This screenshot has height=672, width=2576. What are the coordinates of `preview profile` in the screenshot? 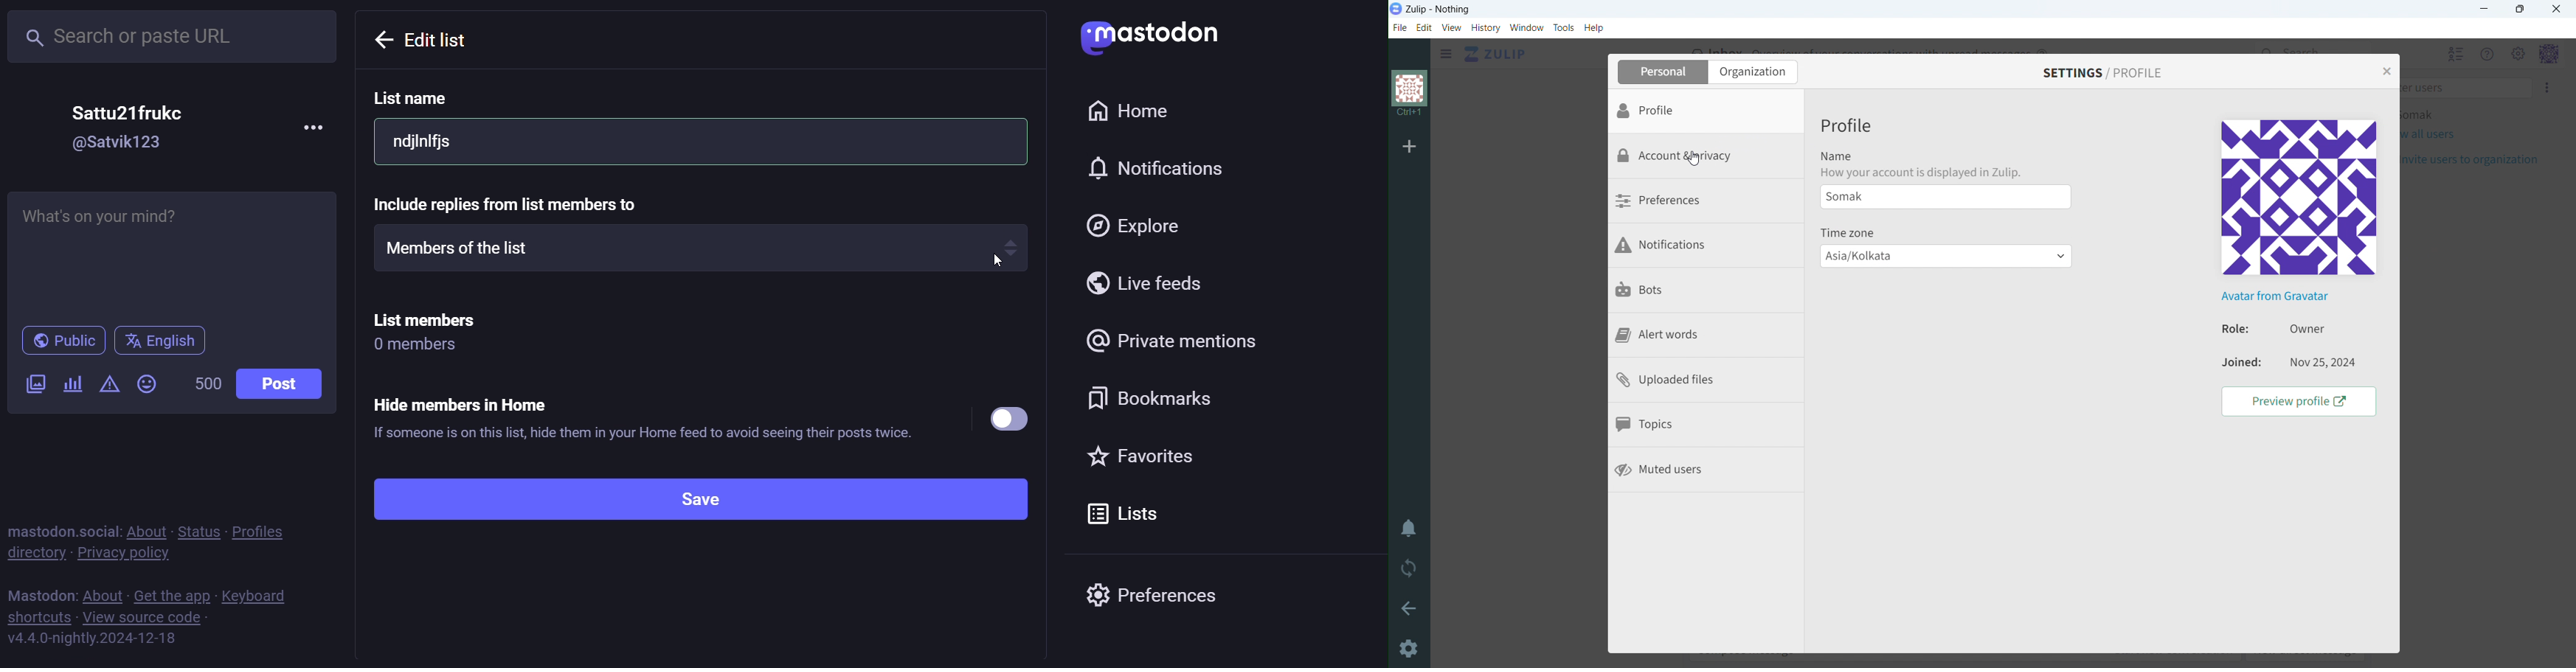 It's located at (2300, 402).